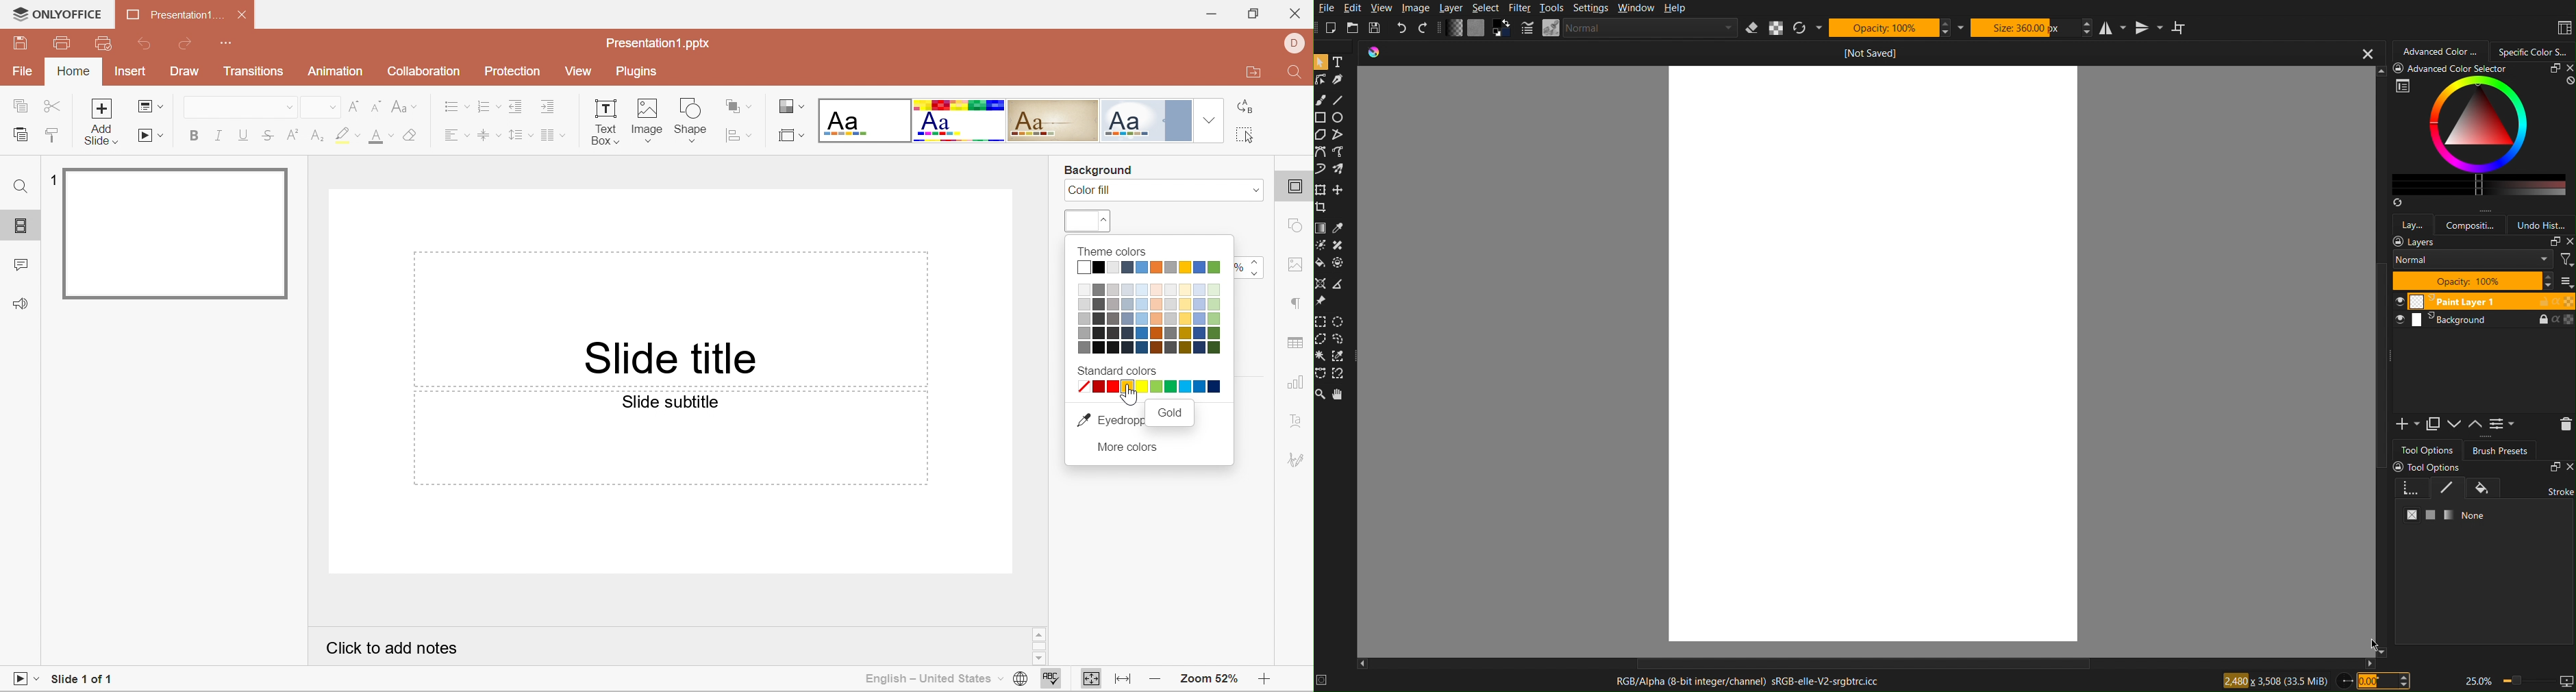 Image resolution: width=2576 pixels, height=700 pixels. What do you see at coordinates (187, 72) in the screenshot?
I see `Draw` at bounding box center [187, 72].